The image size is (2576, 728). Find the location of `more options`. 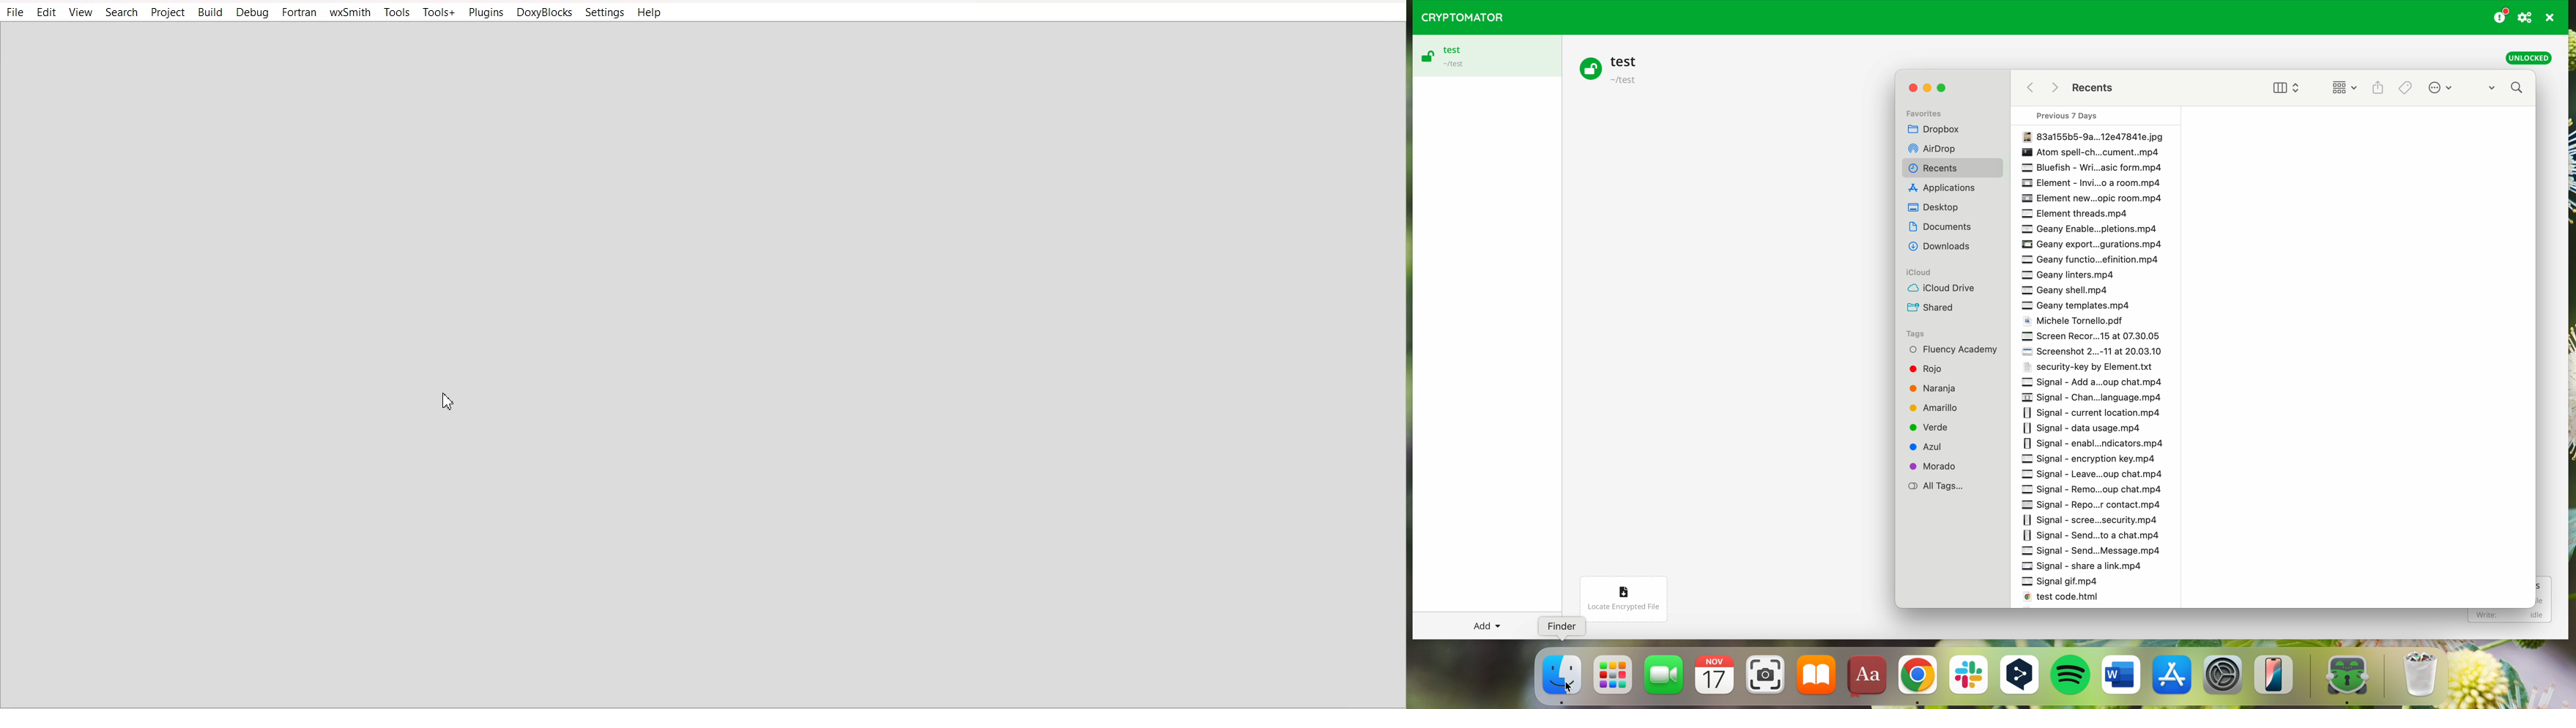

more options is located at coordinates (2438, 88).